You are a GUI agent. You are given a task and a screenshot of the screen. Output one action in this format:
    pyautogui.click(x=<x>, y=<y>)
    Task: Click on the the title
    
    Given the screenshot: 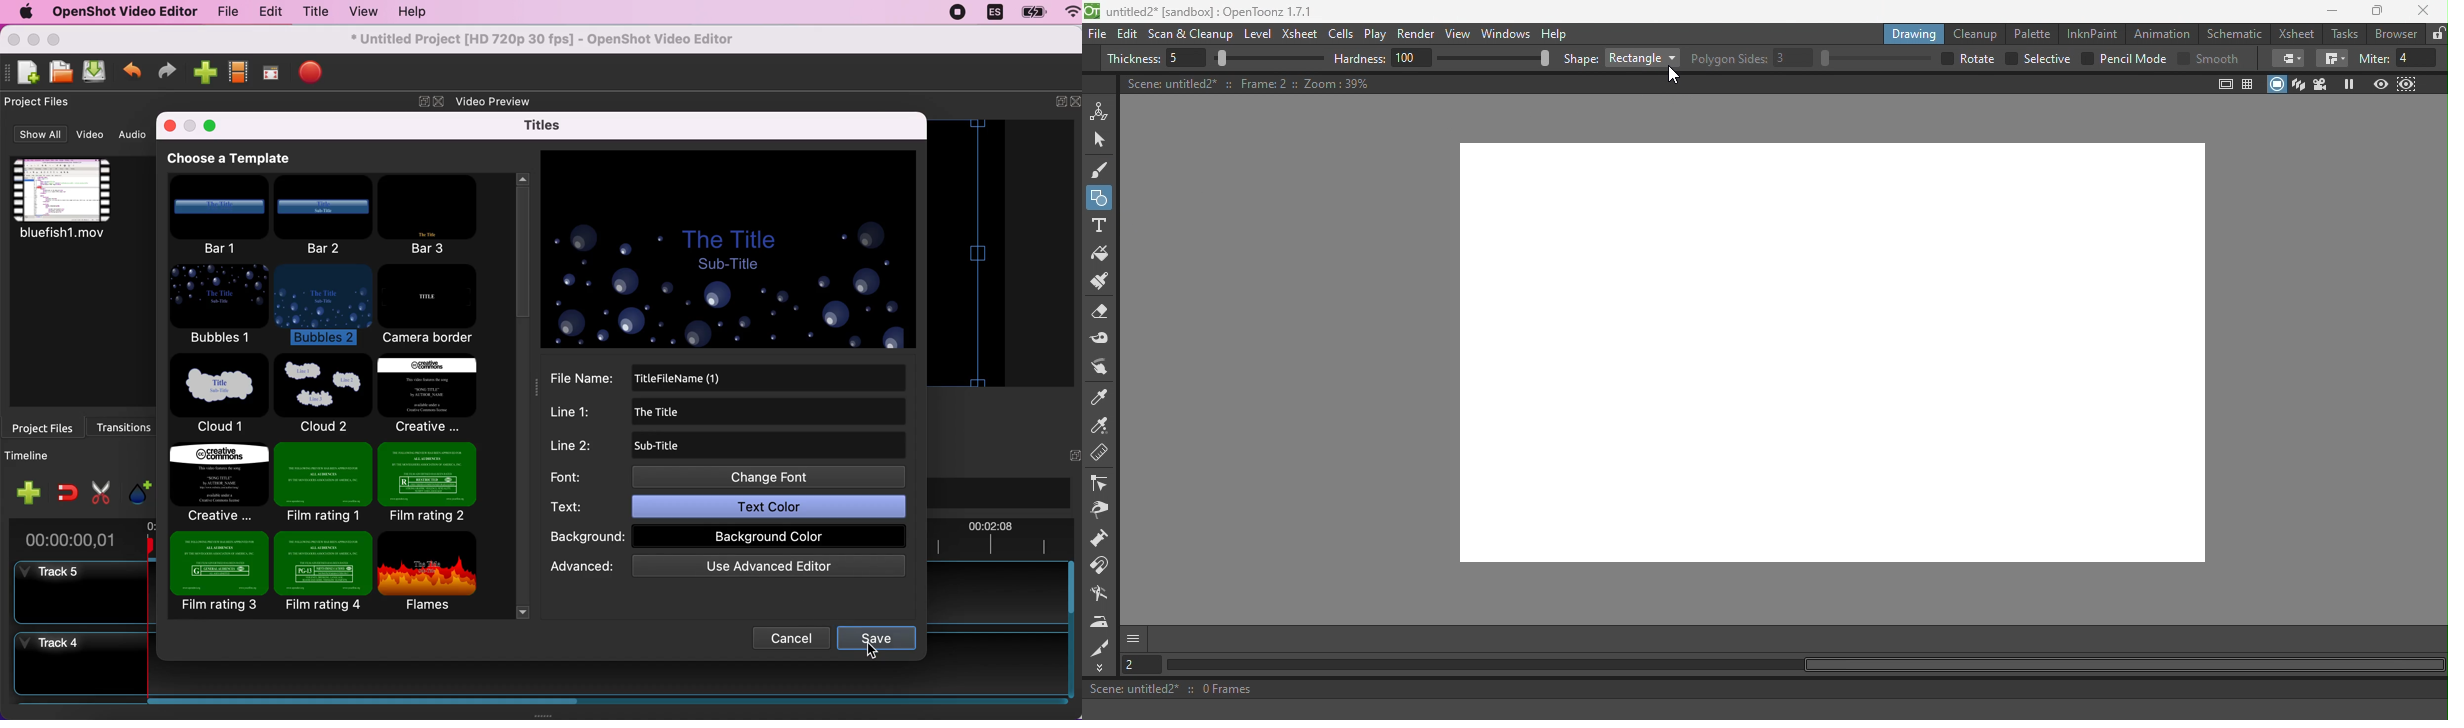 What is the action you would take?
    pyautogui.click(x=686, y=413)
    